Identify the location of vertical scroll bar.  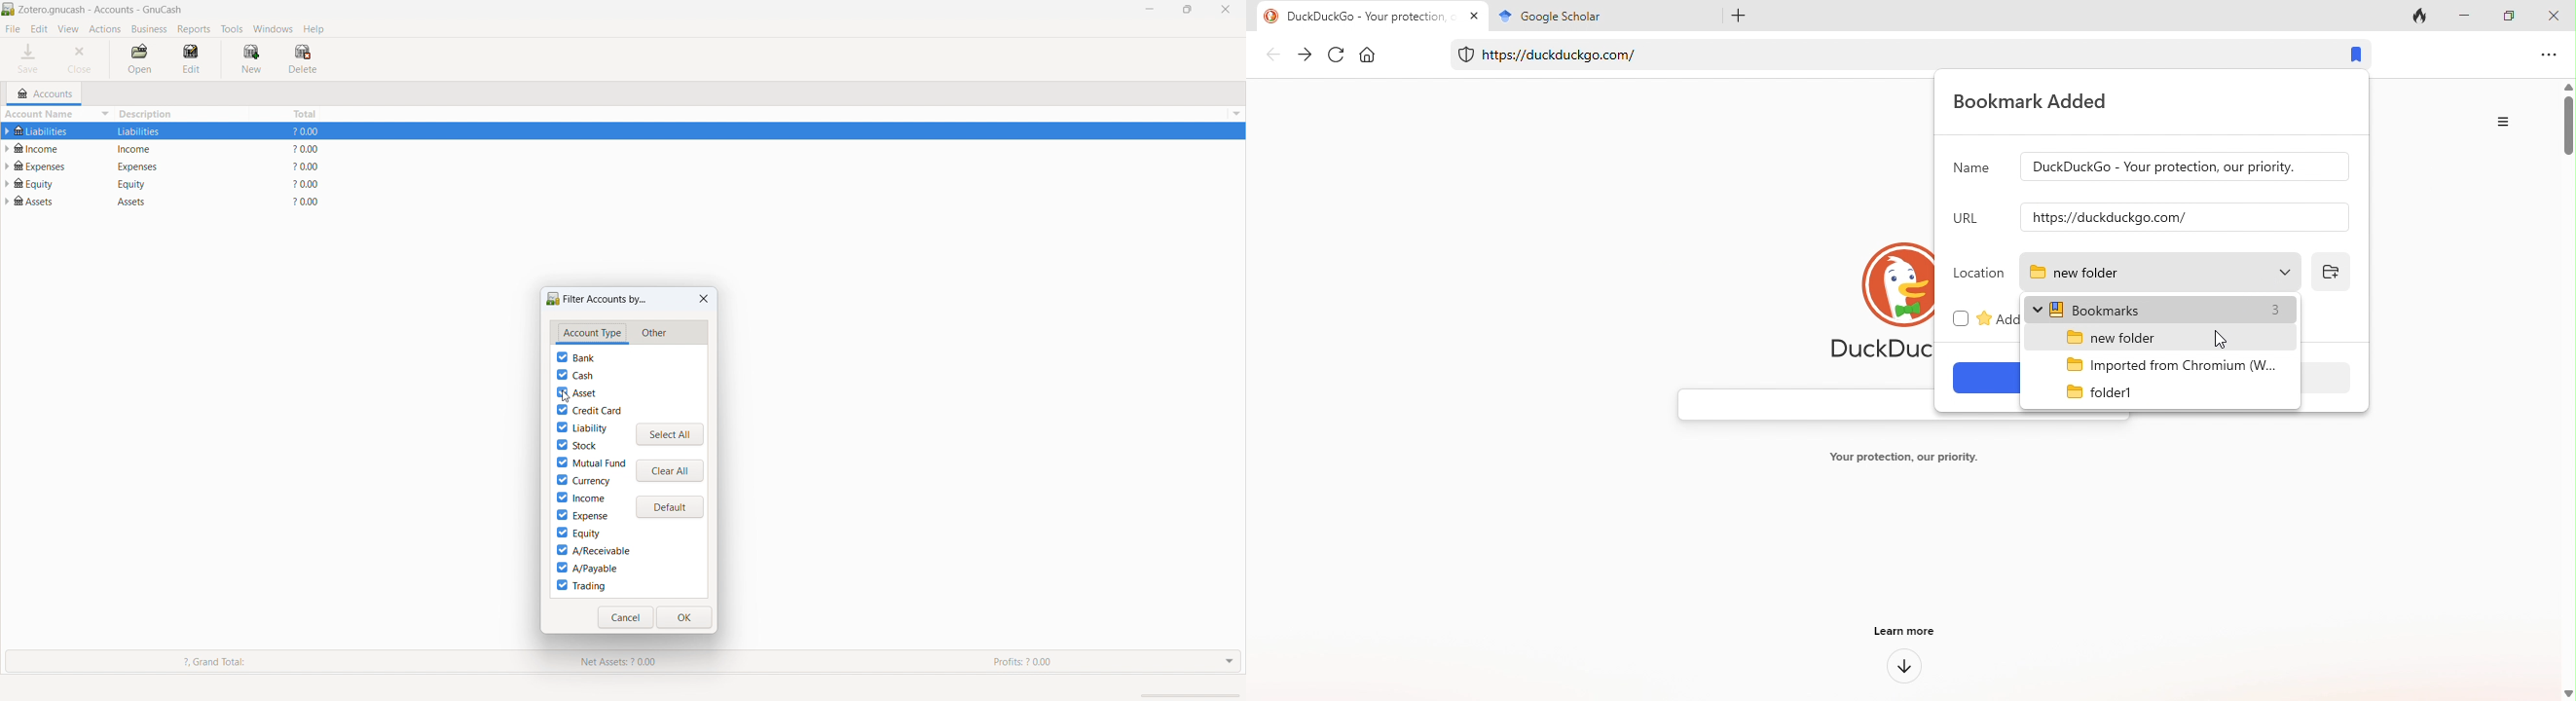
(2567, 130).